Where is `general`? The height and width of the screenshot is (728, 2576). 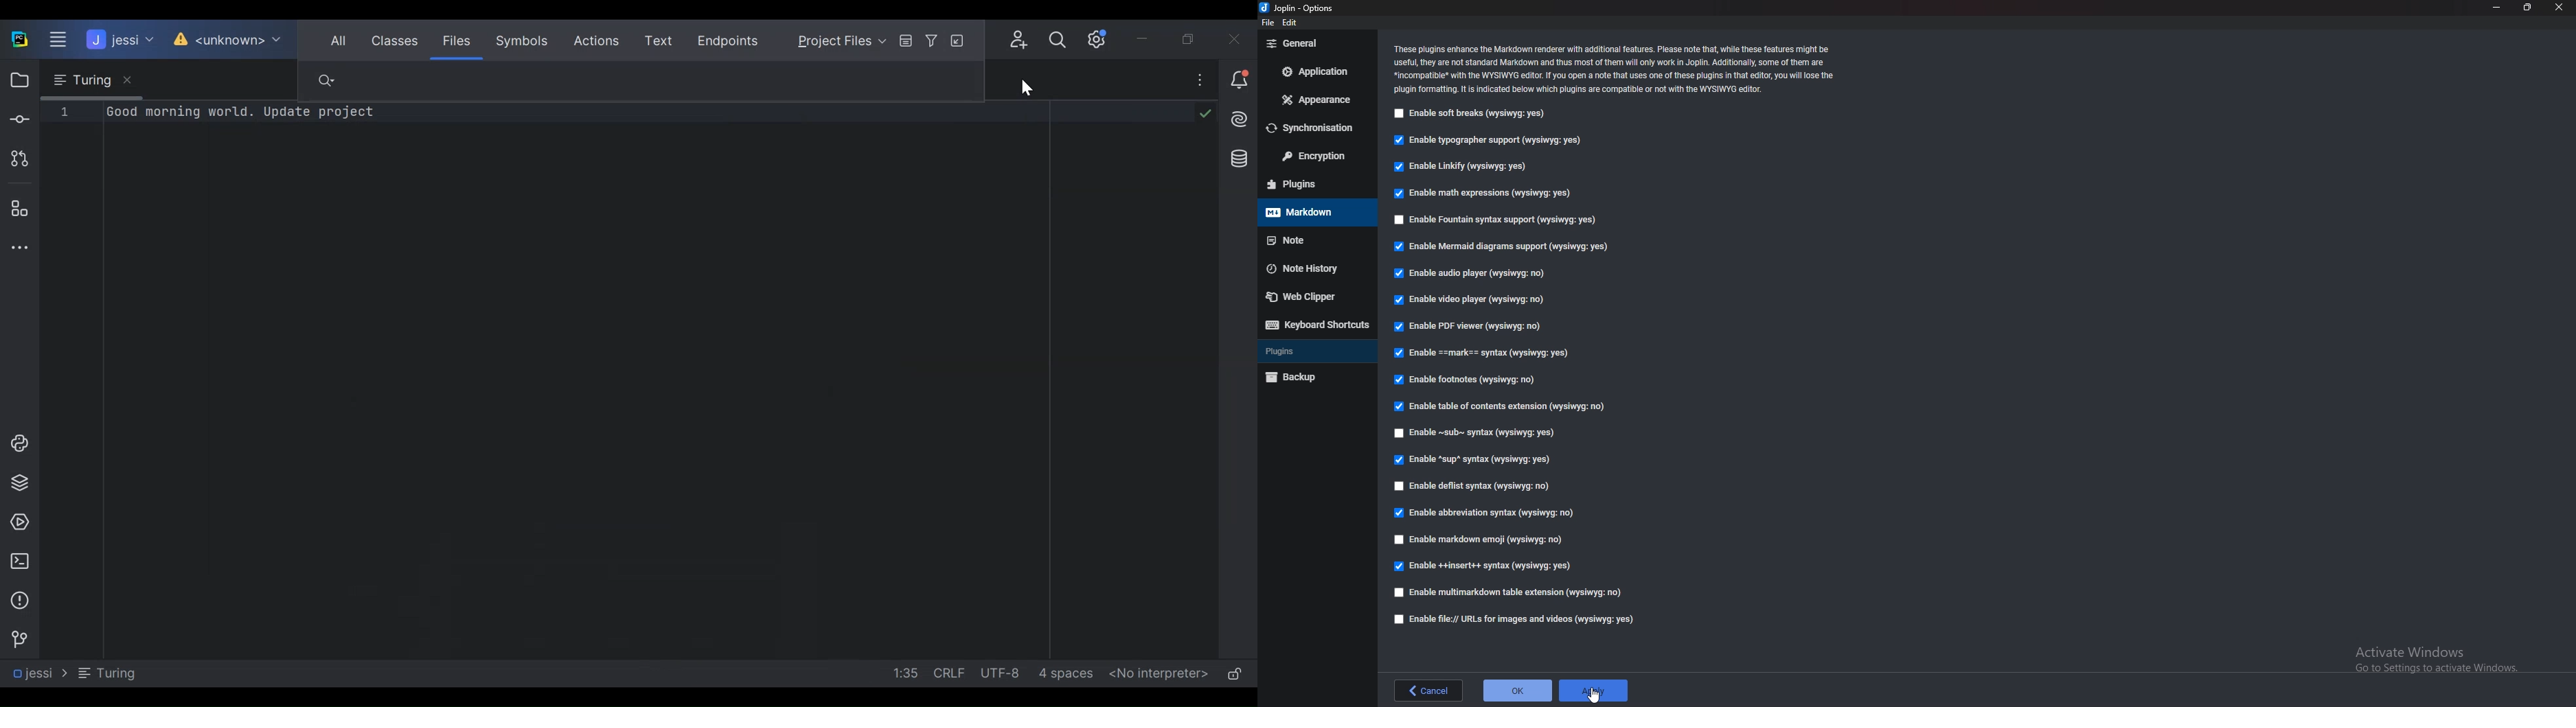
general is located at coordinates (1312, 44).